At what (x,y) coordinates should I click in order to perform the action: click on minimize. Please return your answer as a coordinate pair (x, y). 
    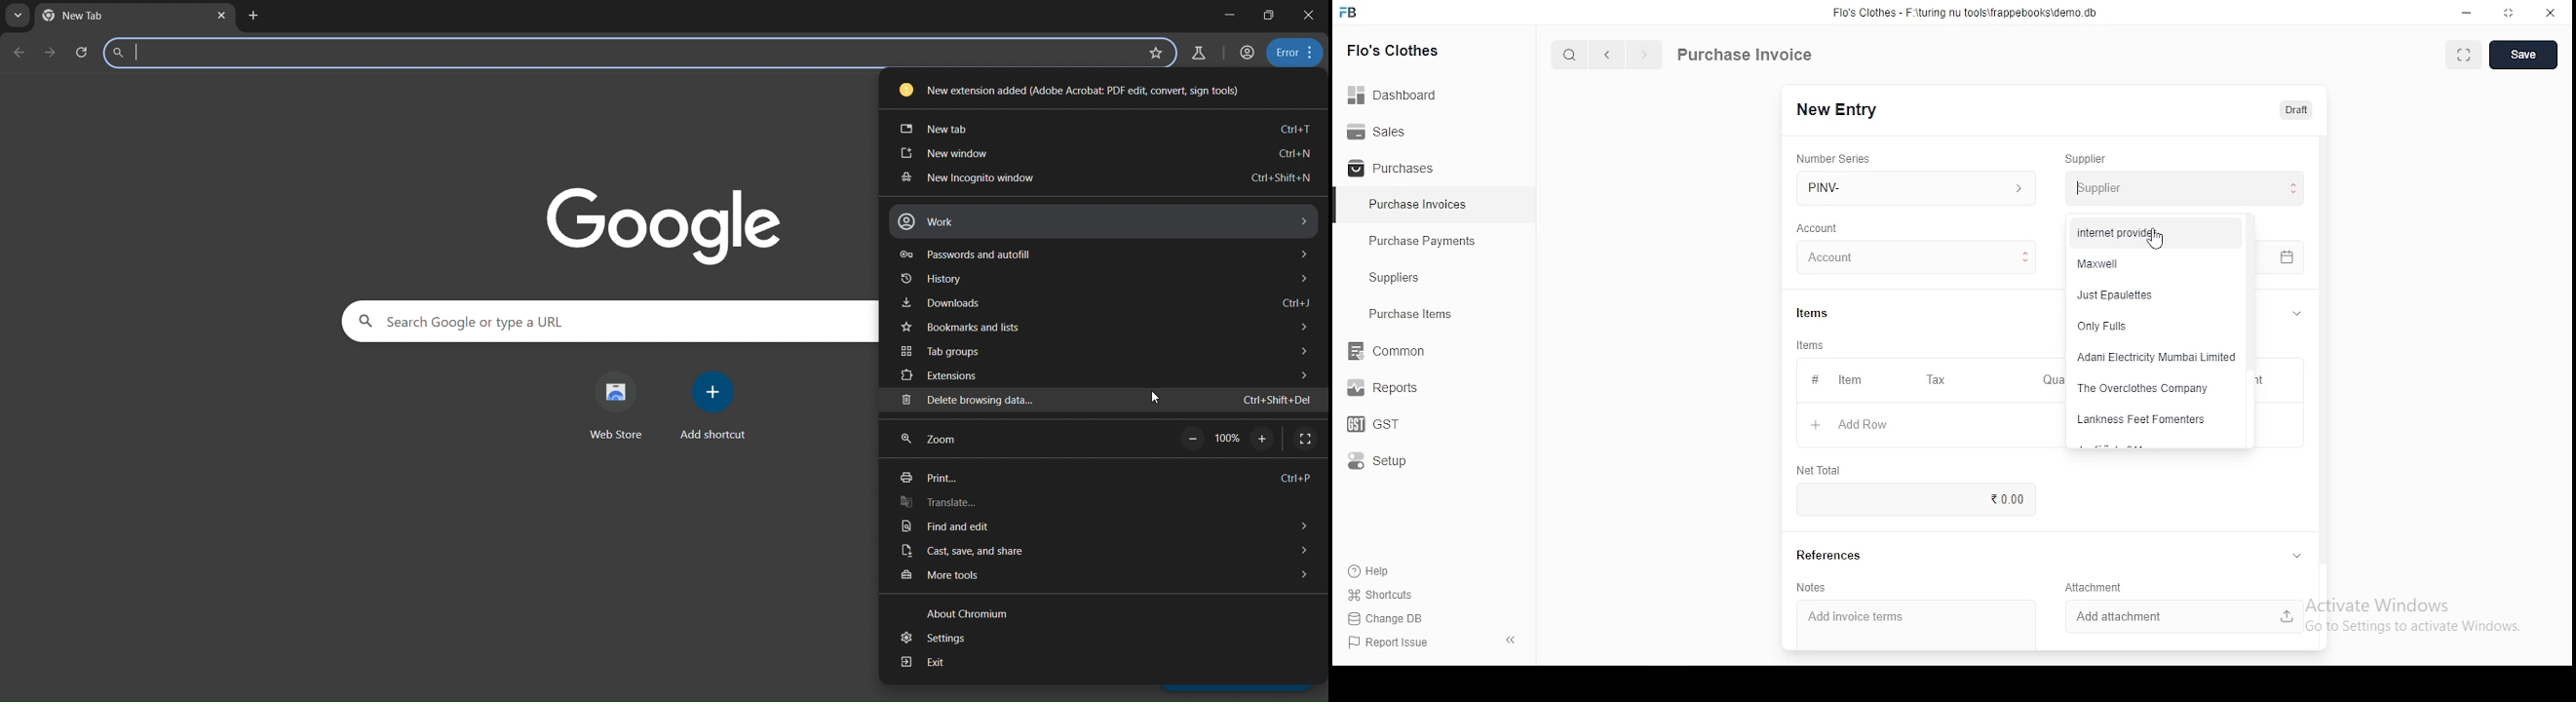
    Looking at the image, I should click on (2469, 12).